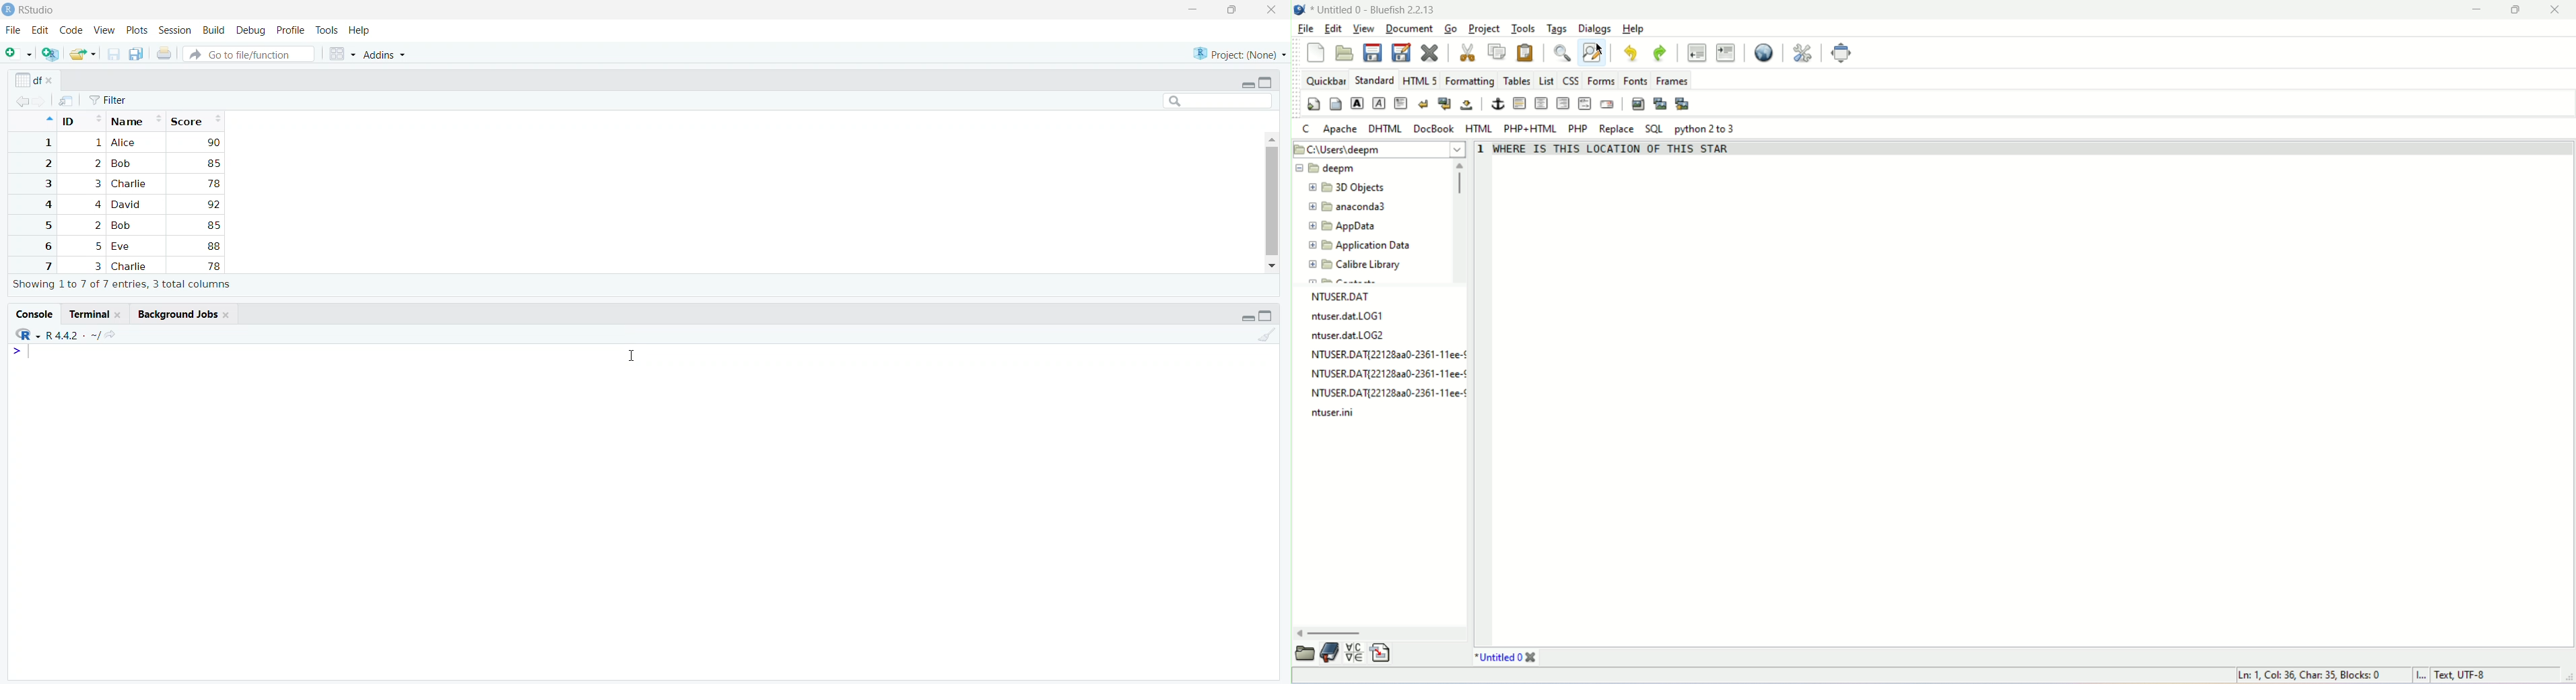 The image size is (2576, 700). I want to click on Code, so click(71, 31).